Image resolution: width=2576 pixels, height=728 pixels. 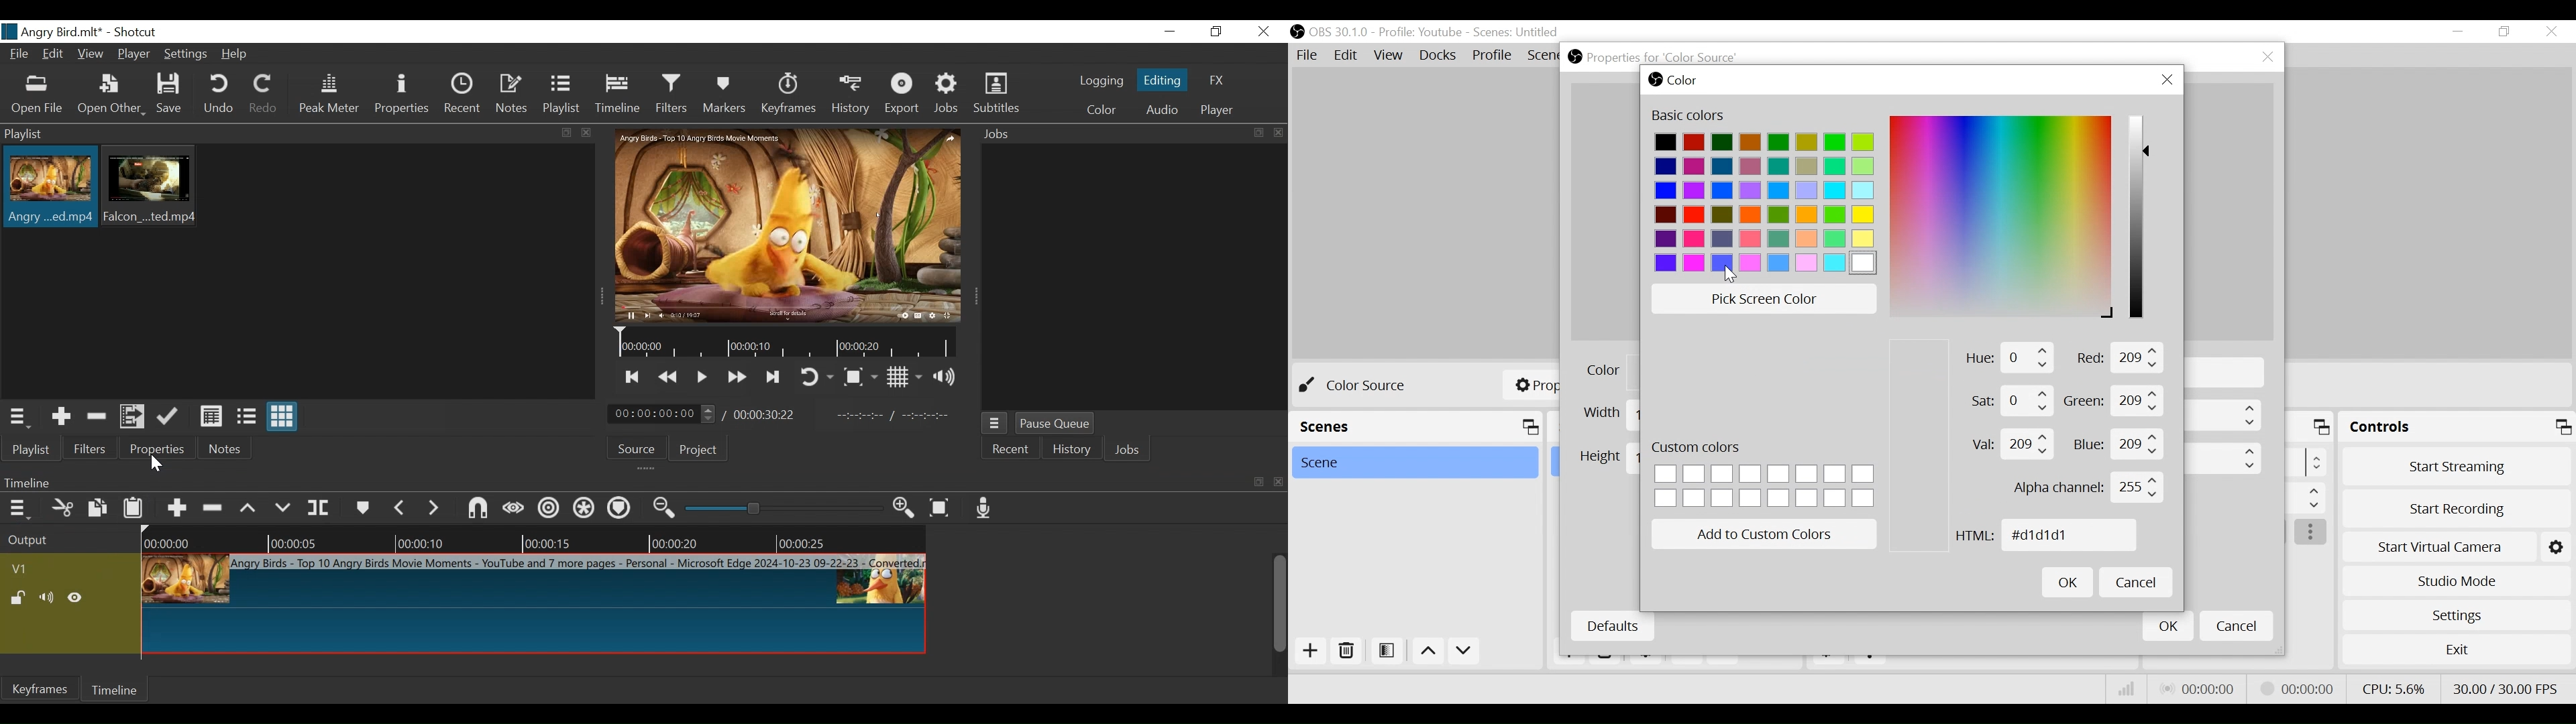 I want to click on Color, so click(x=1098, y=109).